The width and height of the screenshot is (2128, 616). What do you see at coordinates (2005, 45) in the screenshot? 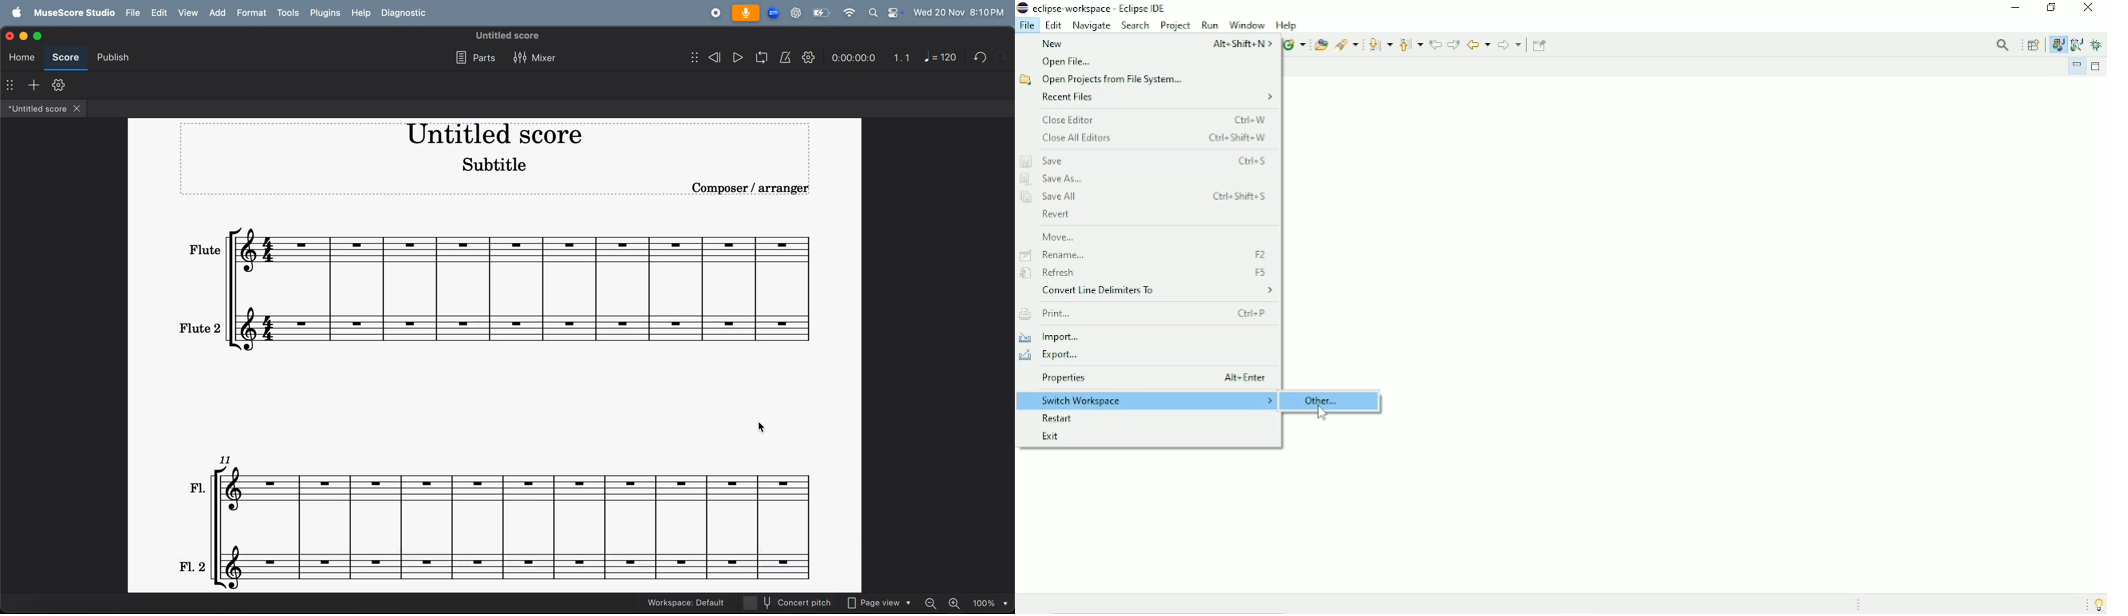
I see `Access commands and other items` at bounding box center [2005, 45].